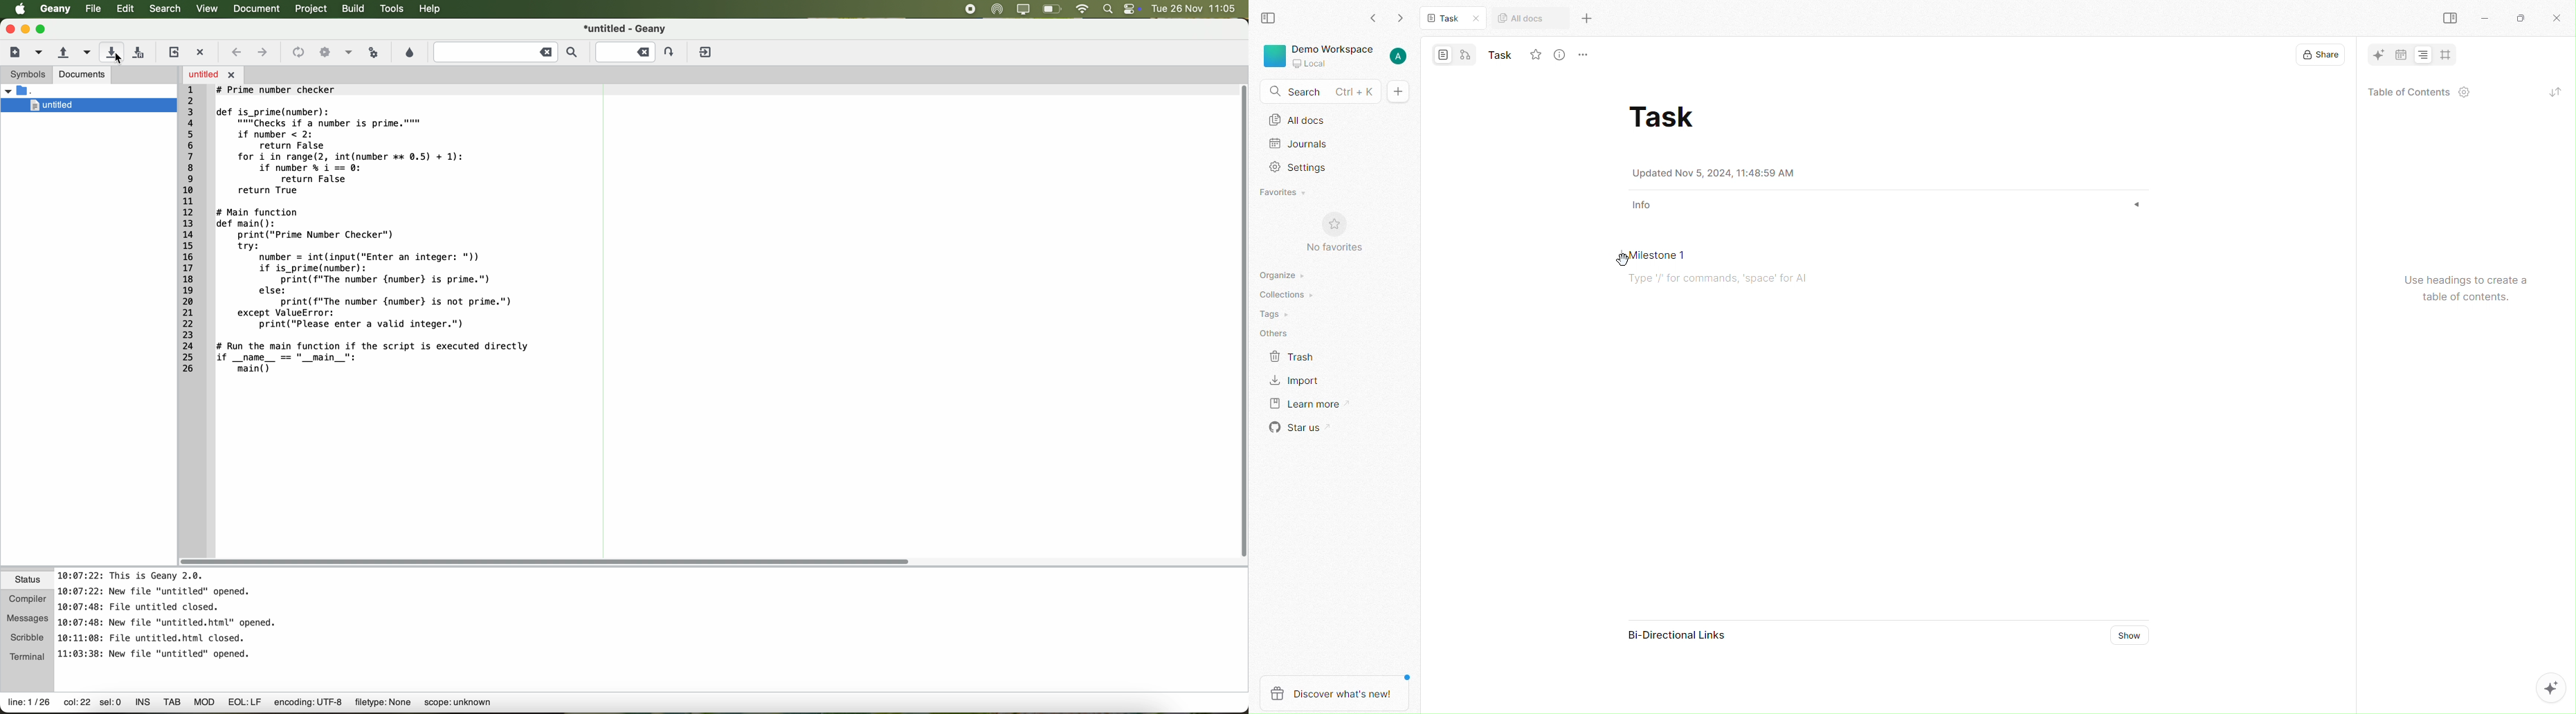 The height and width of the screenshot is (728, 2576). I want to click on quit Geany, so click(707, 52).